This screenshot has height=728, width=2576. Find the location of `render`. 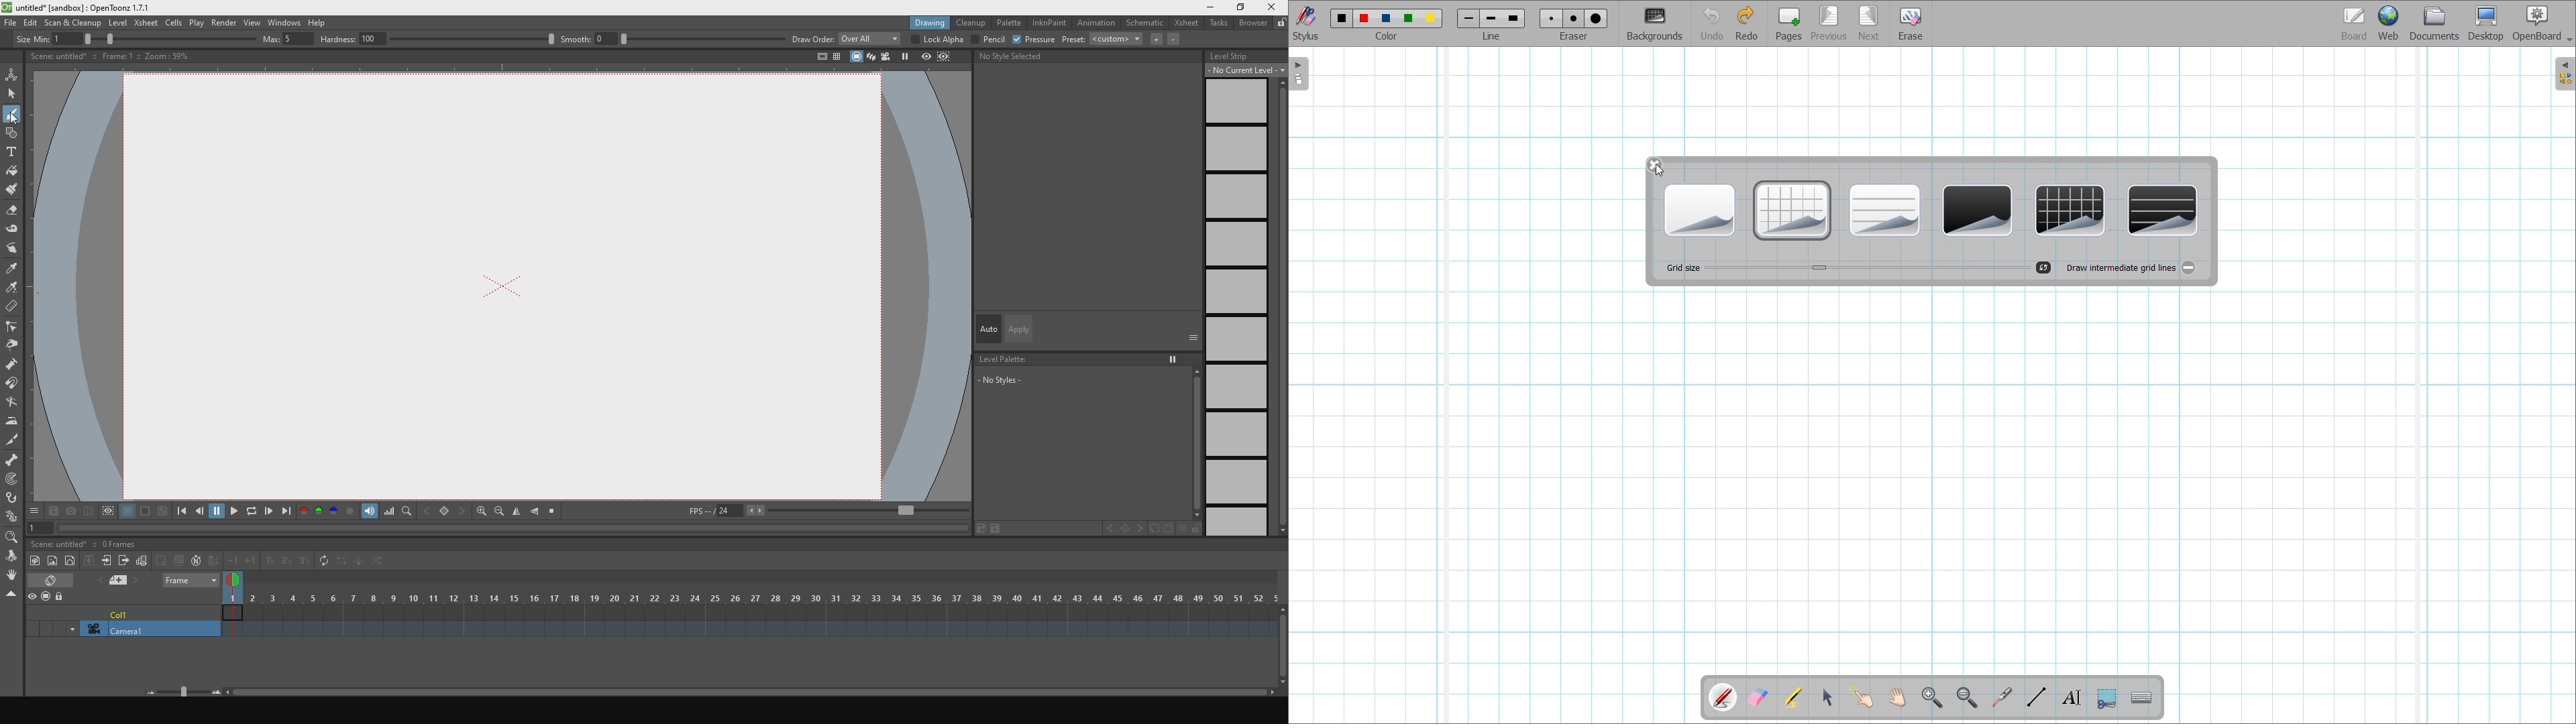

render is located at coordinates (223, 22).